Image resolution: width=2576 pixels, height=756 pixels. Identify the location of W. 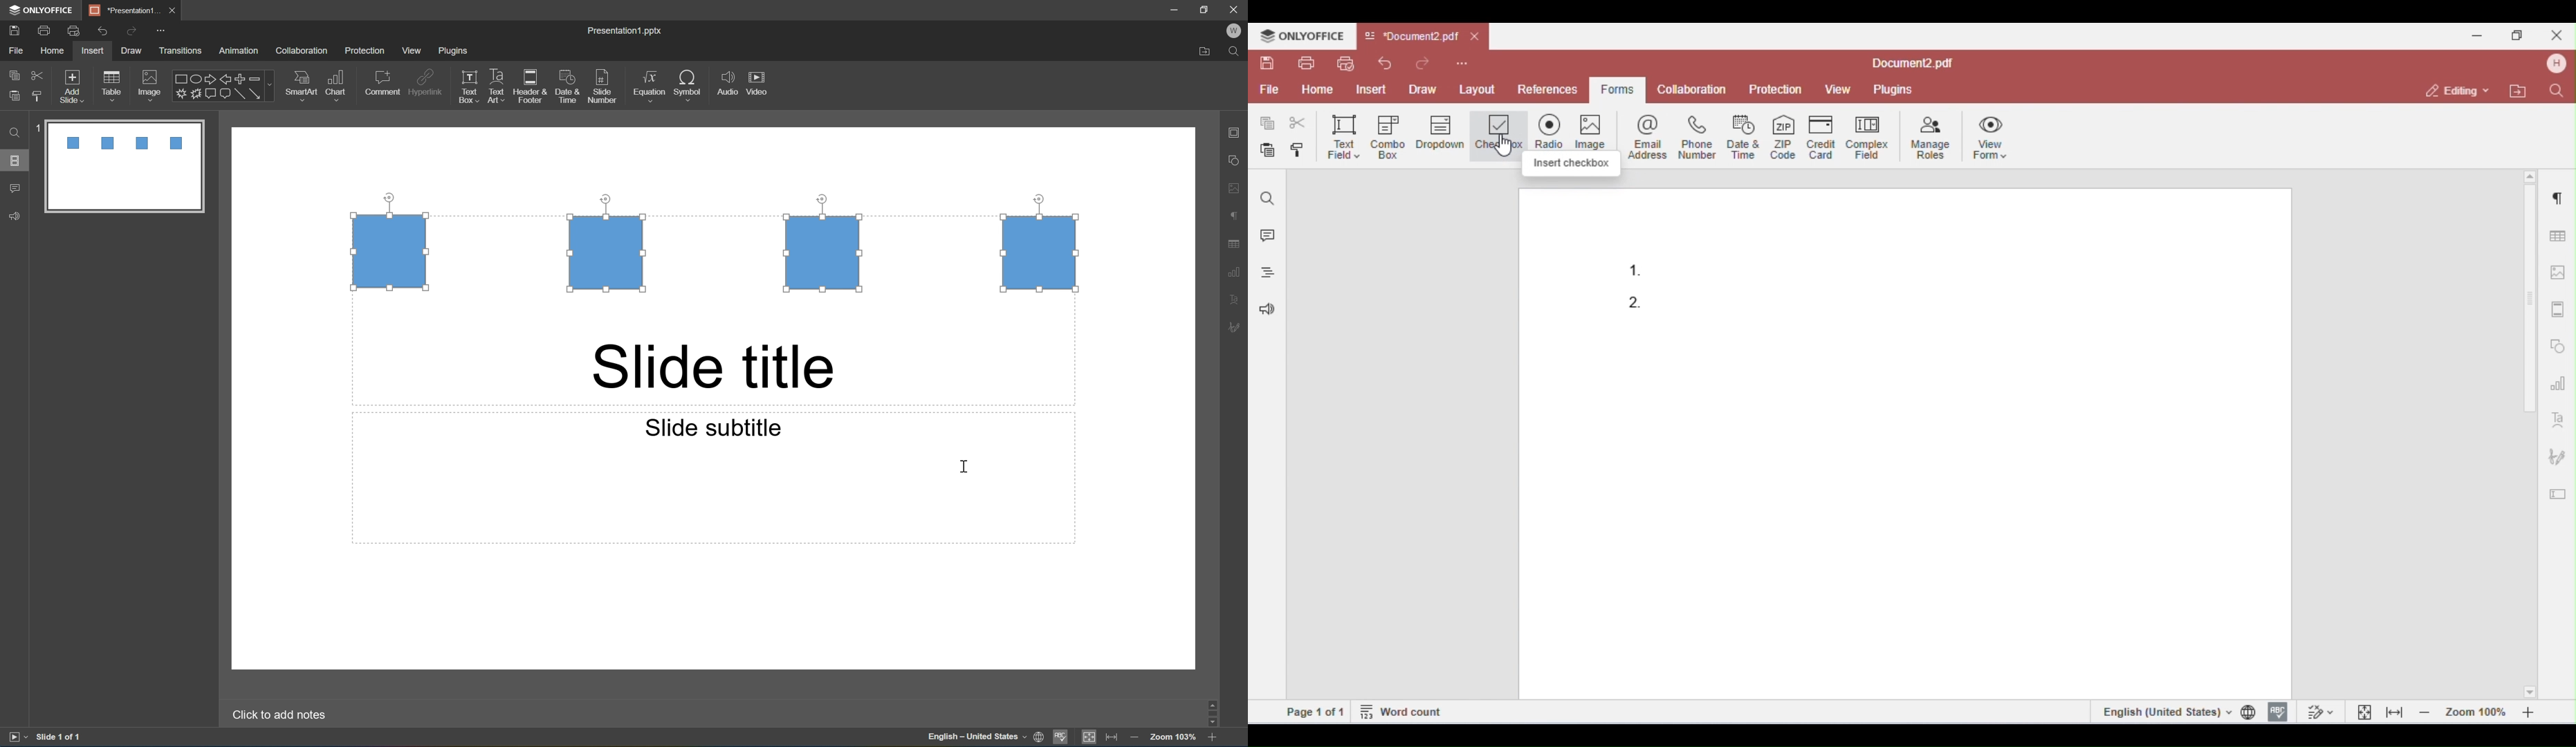
(1238, 31).